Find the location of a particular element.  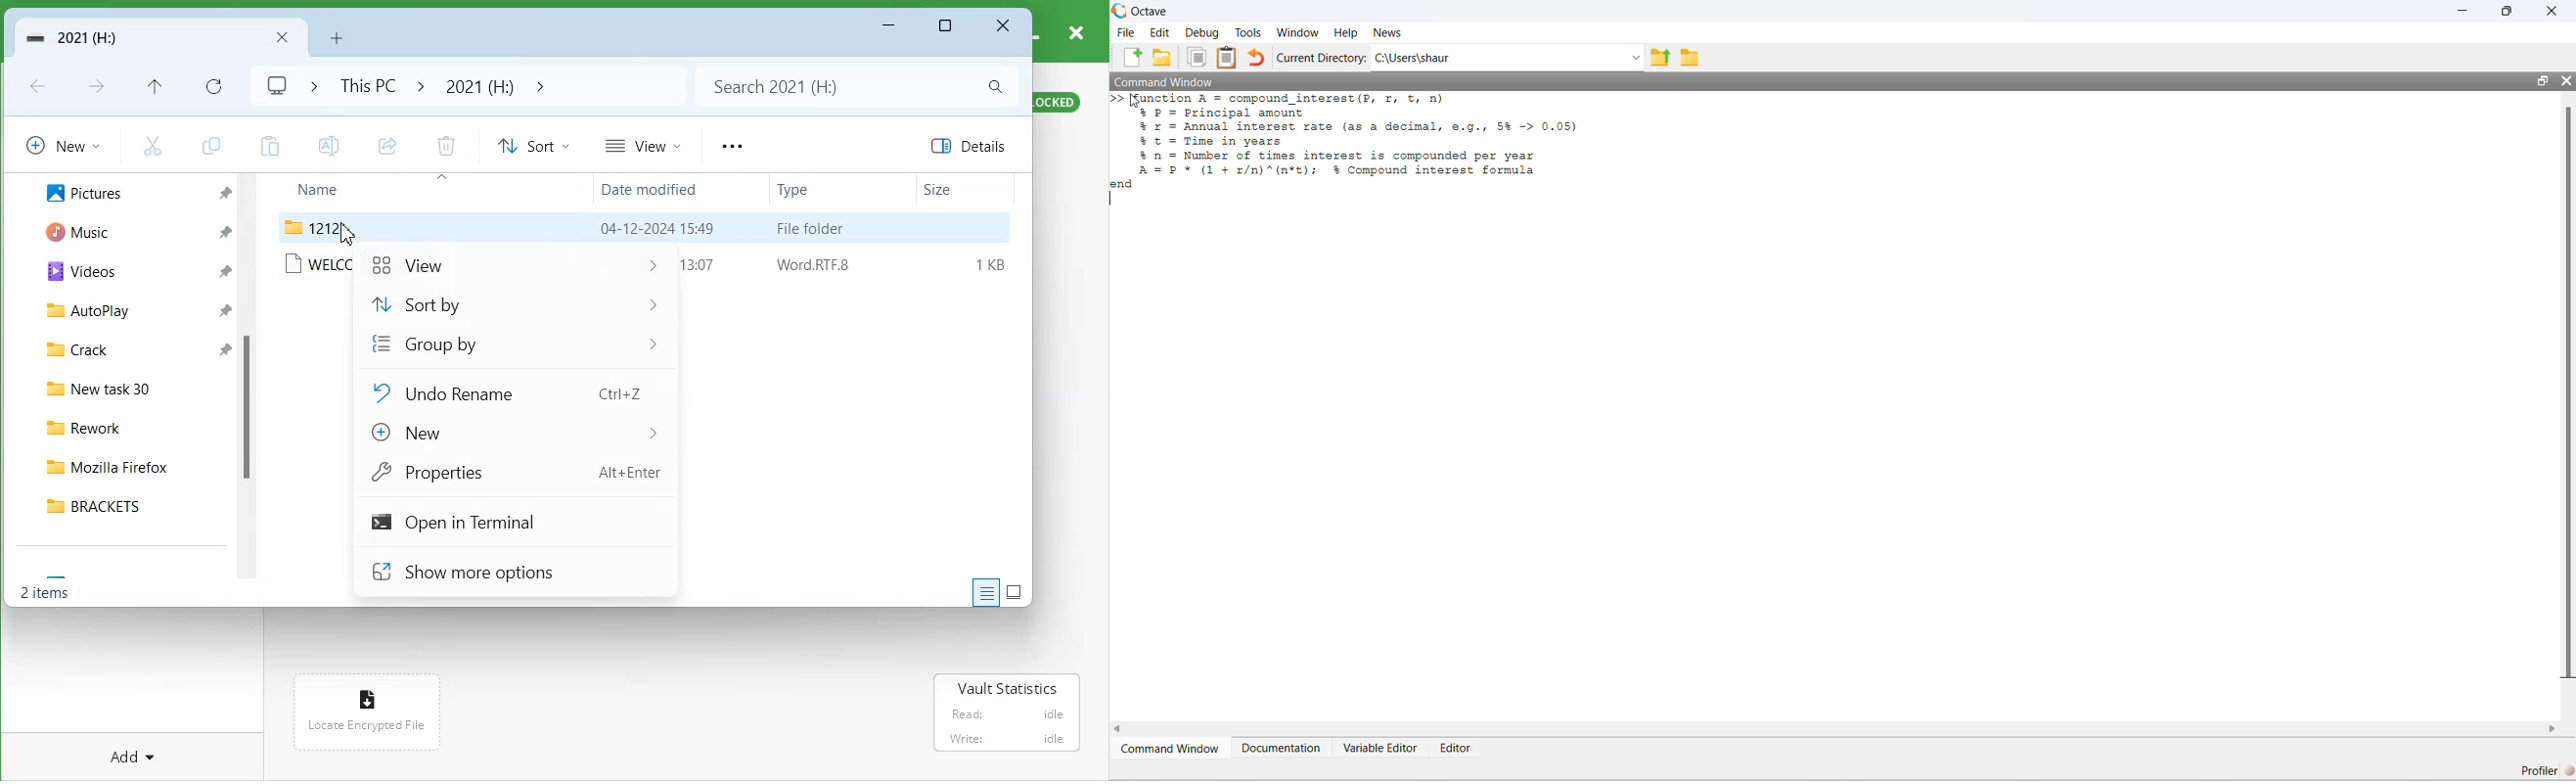

scroll bar is located at coordinates (2569, 394).